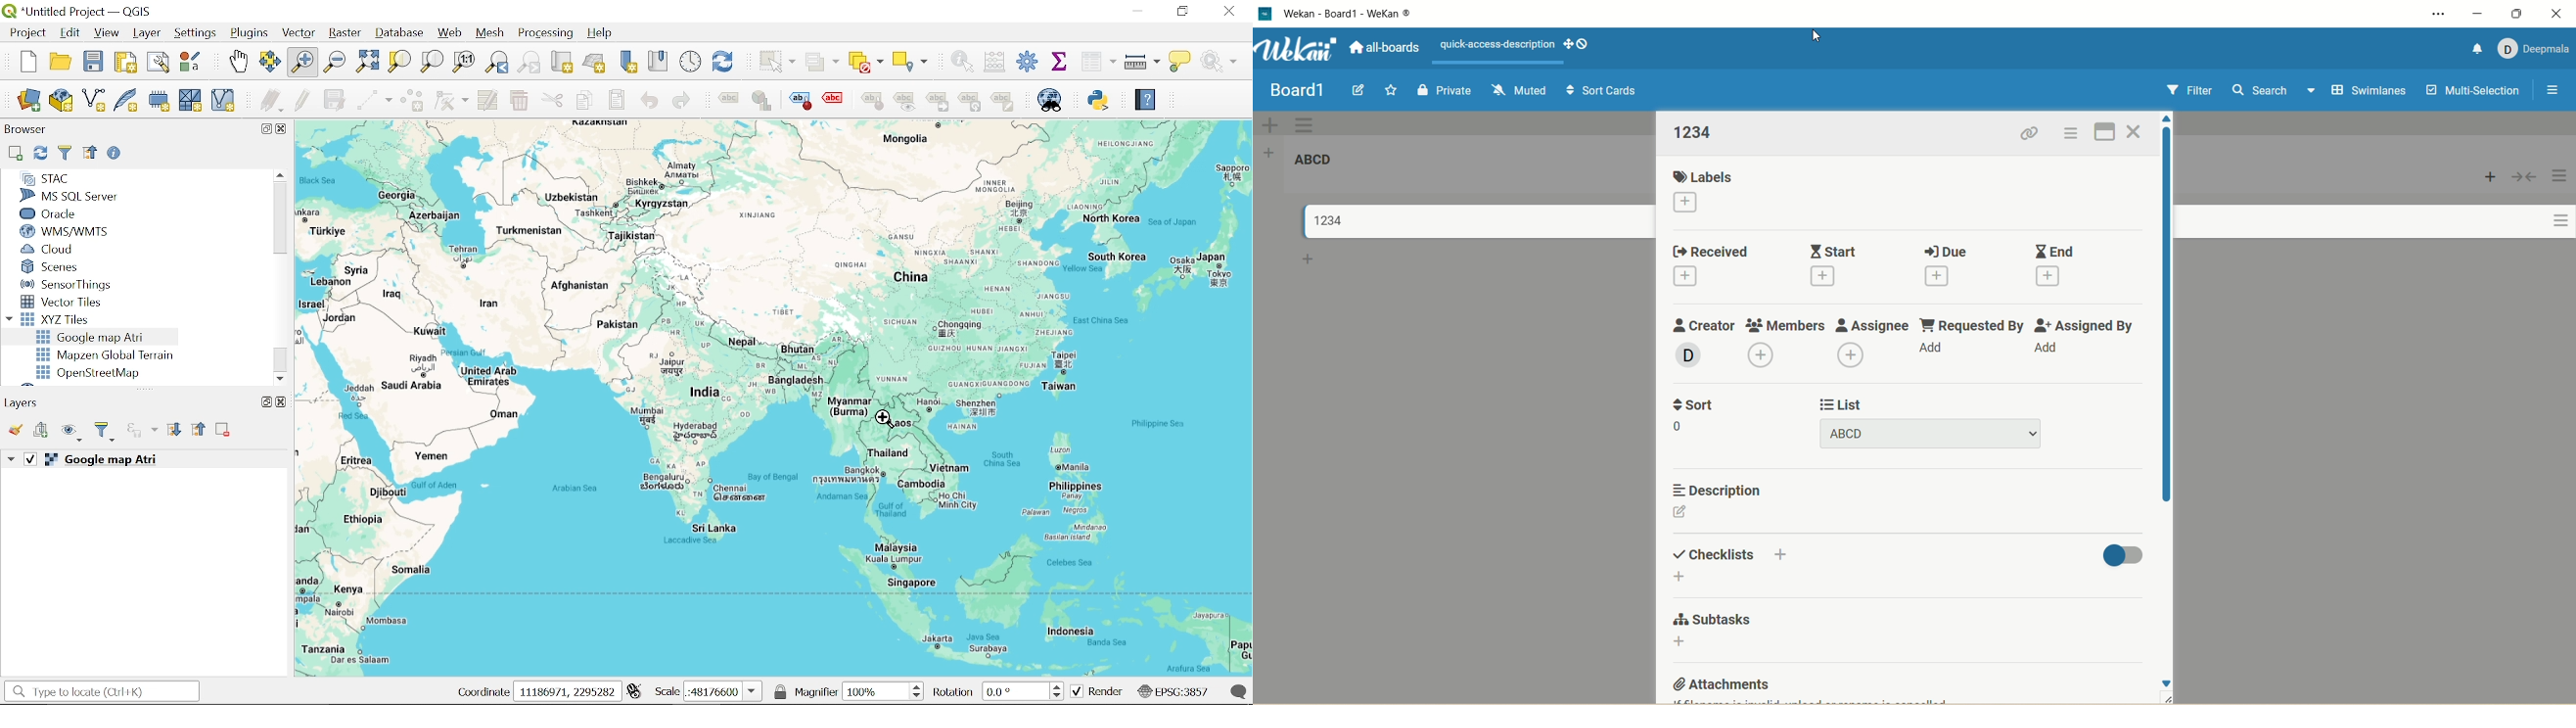 The width and height of the screenshot is (2576, 728). Describe the element at coordinates (618, 100) in the screenshot. I see `Paste feature` at that location.